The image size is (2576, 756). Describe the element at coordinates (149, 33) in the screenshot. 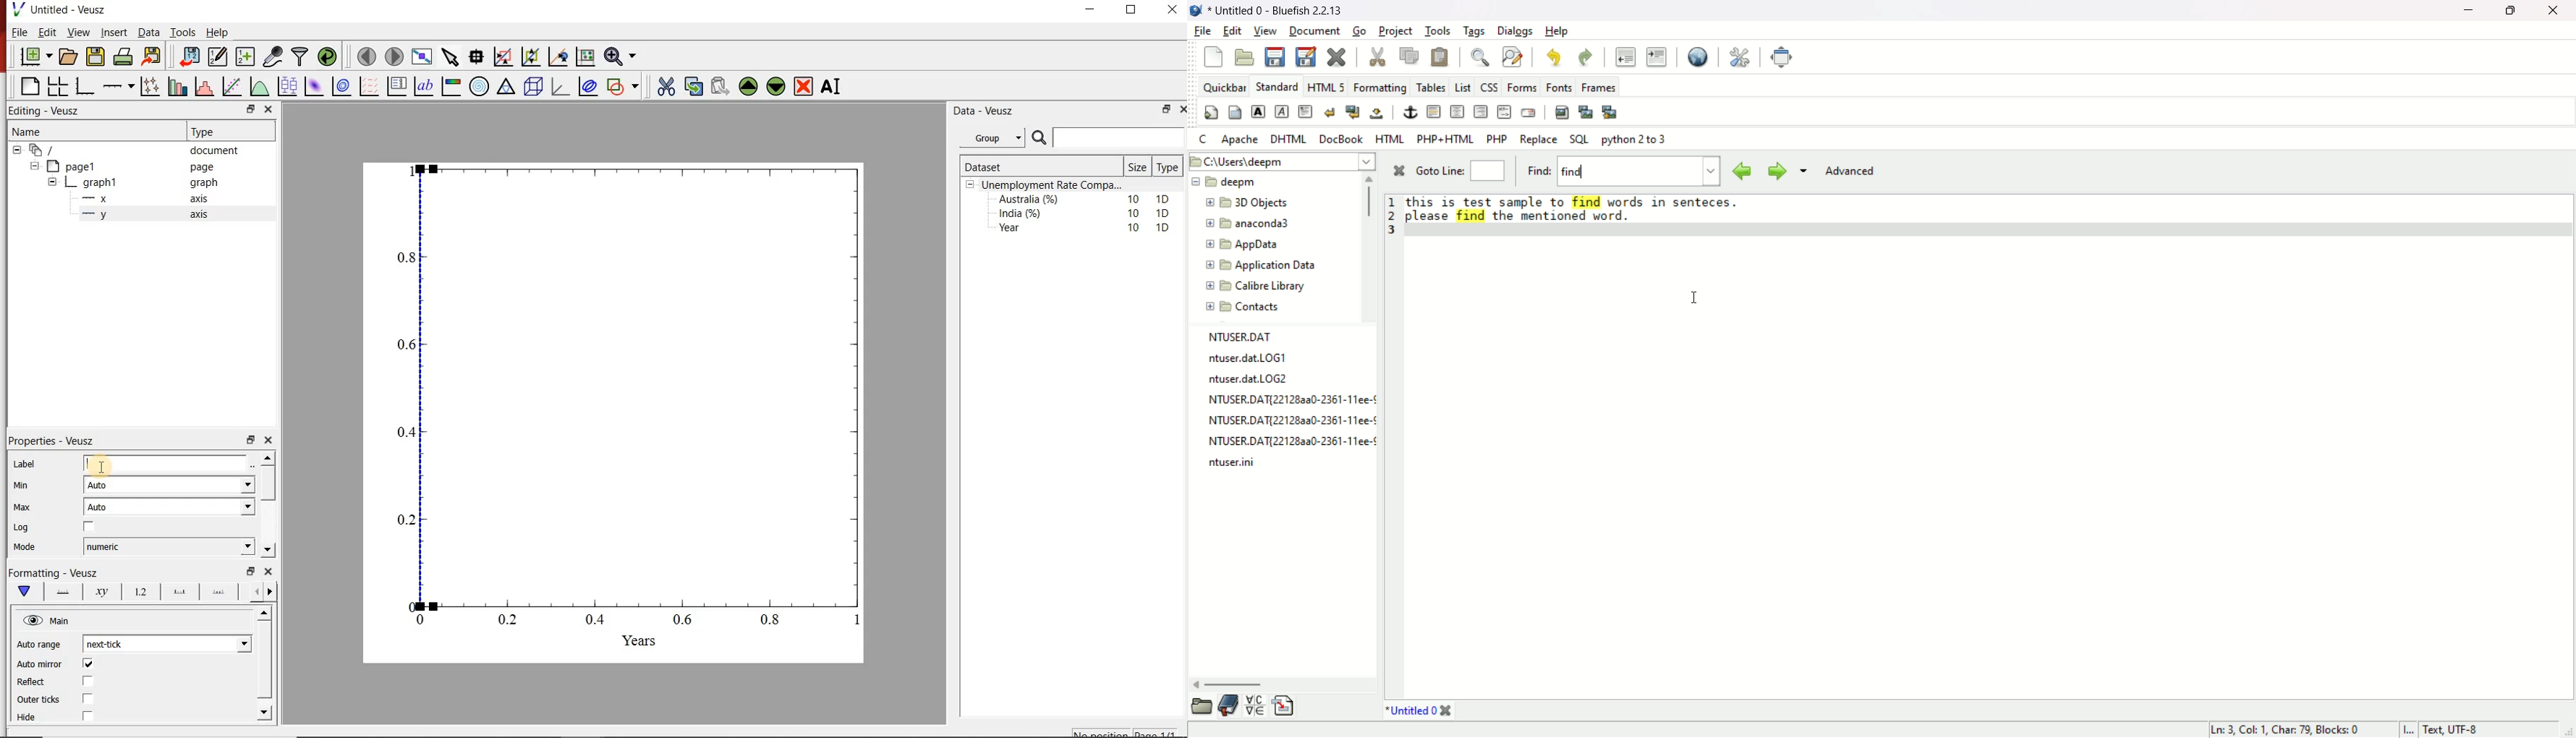

I see `Data` at that location.